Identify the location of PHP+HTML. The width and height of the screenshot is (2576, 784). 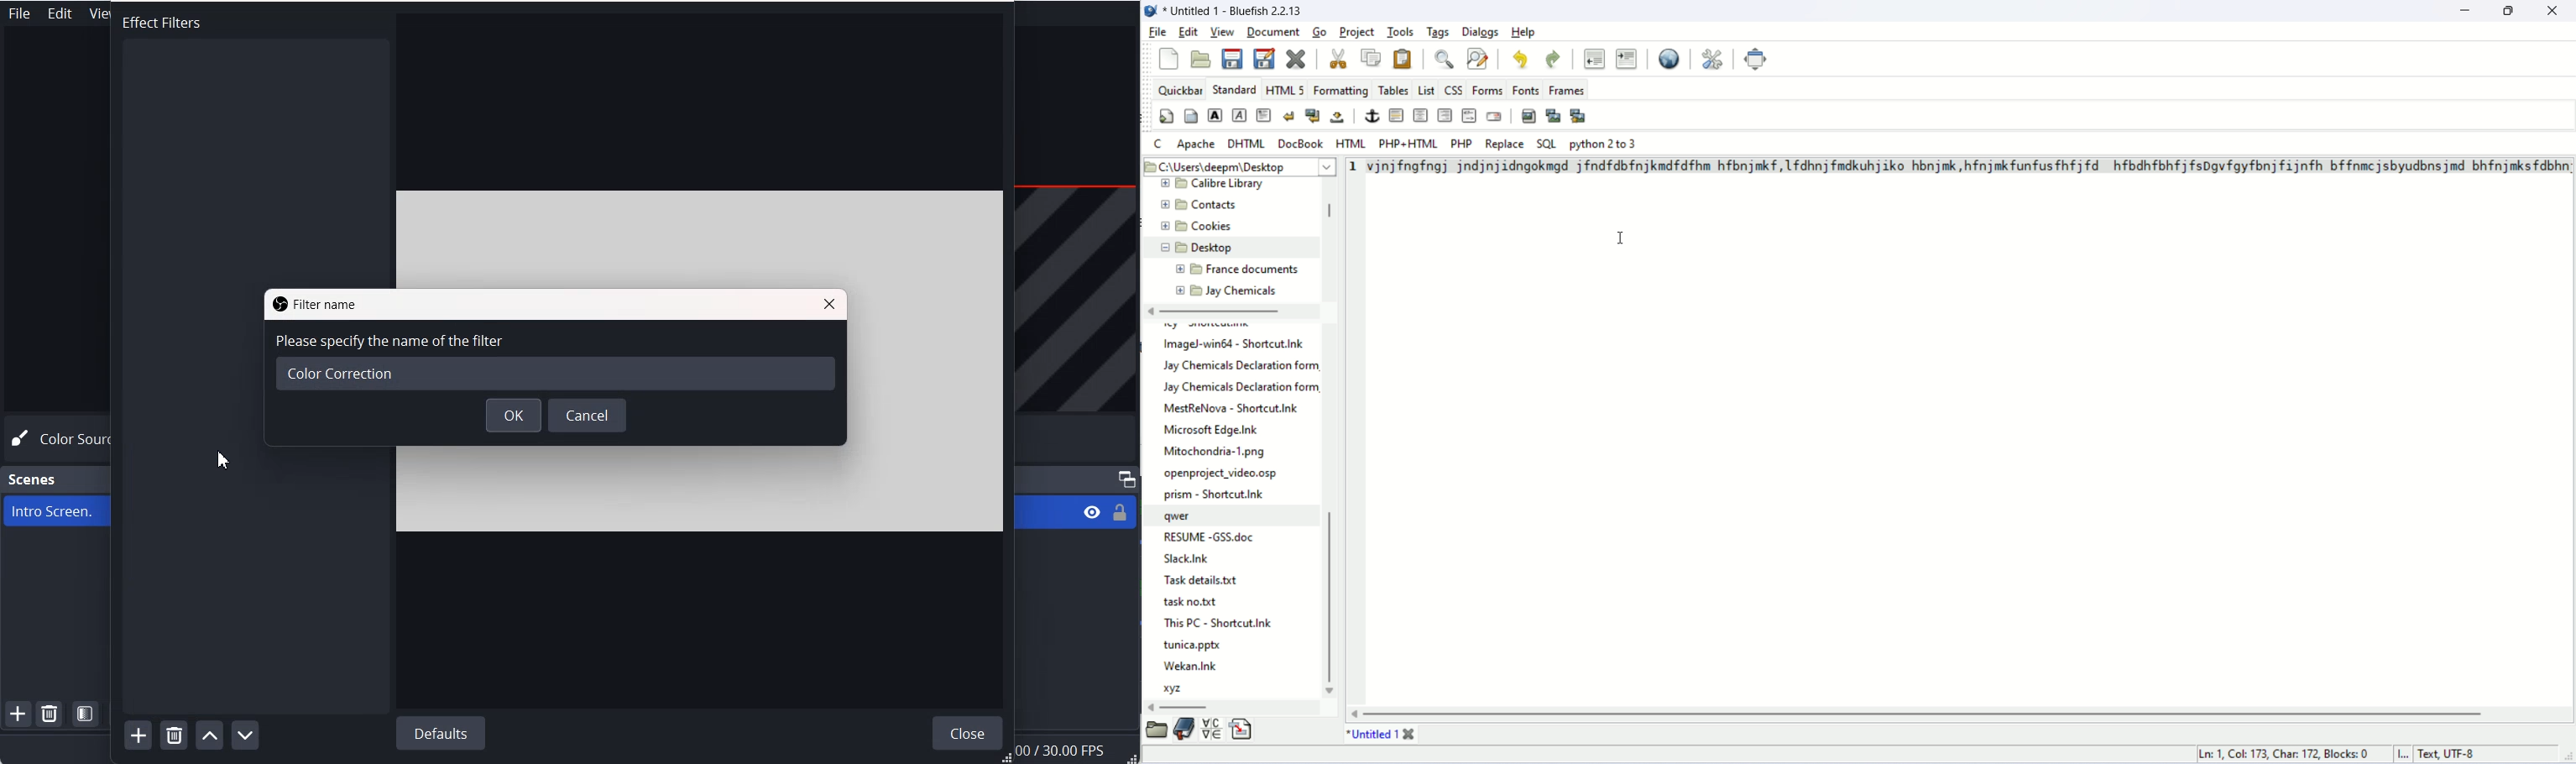
(1405, 144).